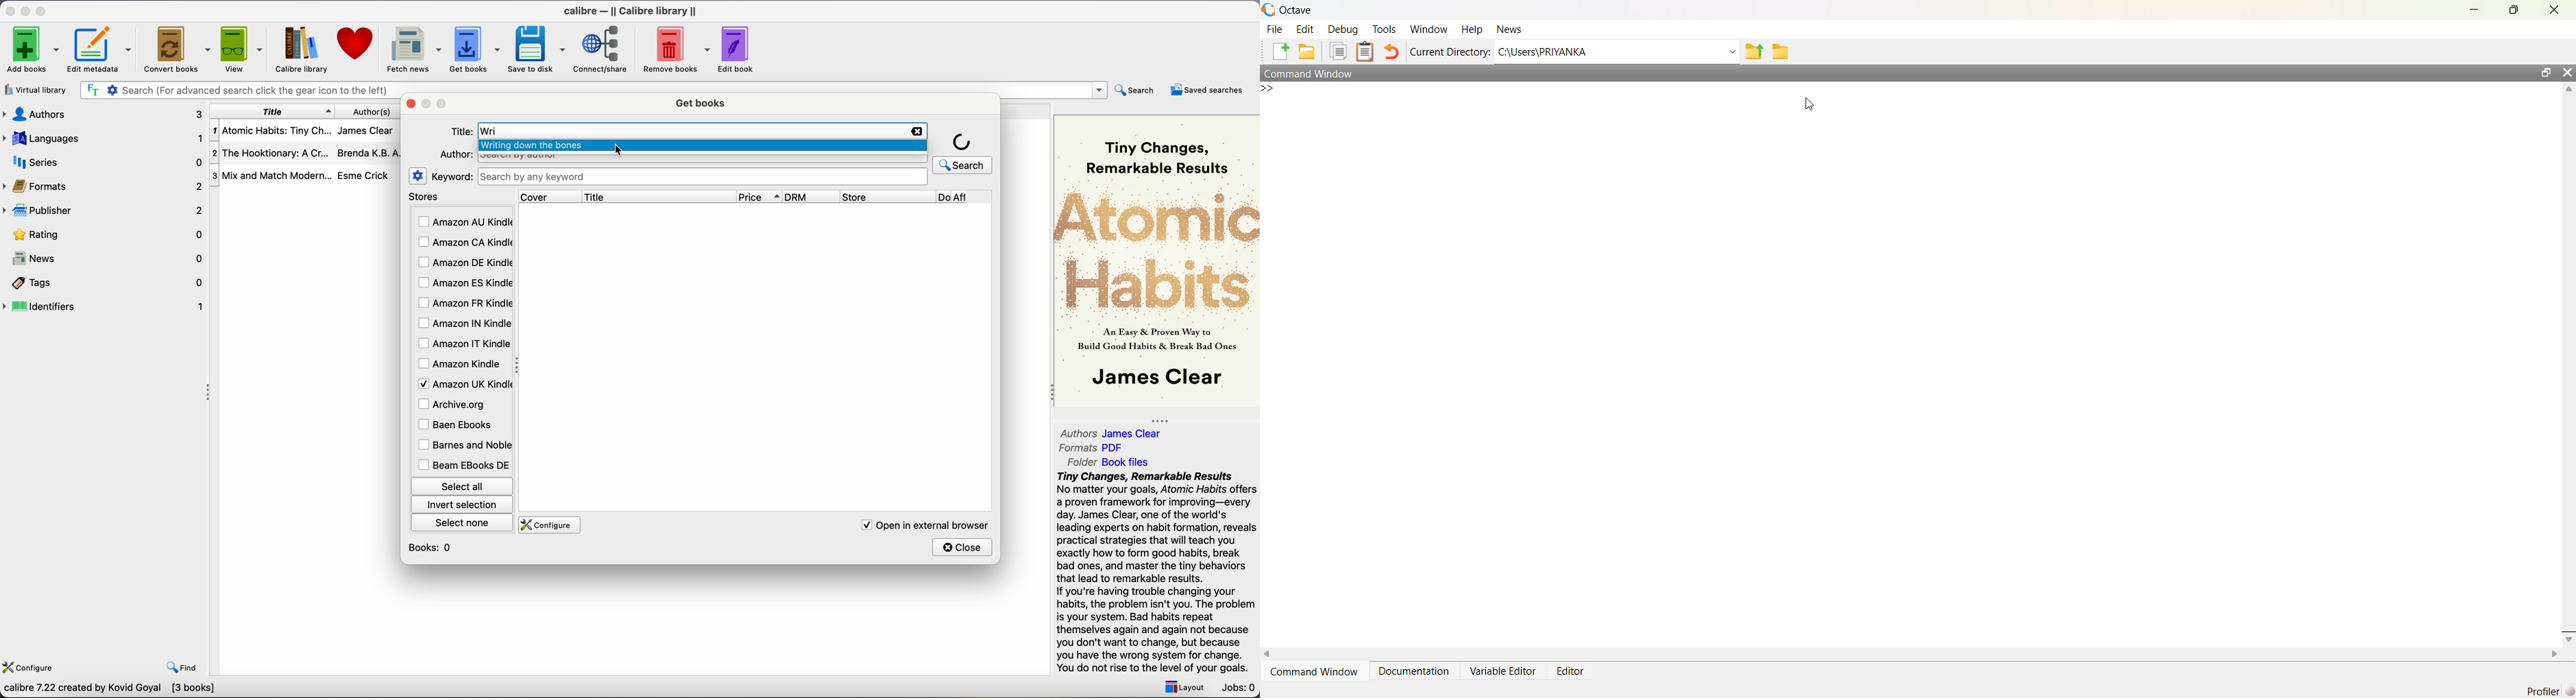 The width and height of the screenshot is (2576, 700). Describe the element at coordinates (463, 465) in the screenshot. I see `beam ebooks DE` at that location.